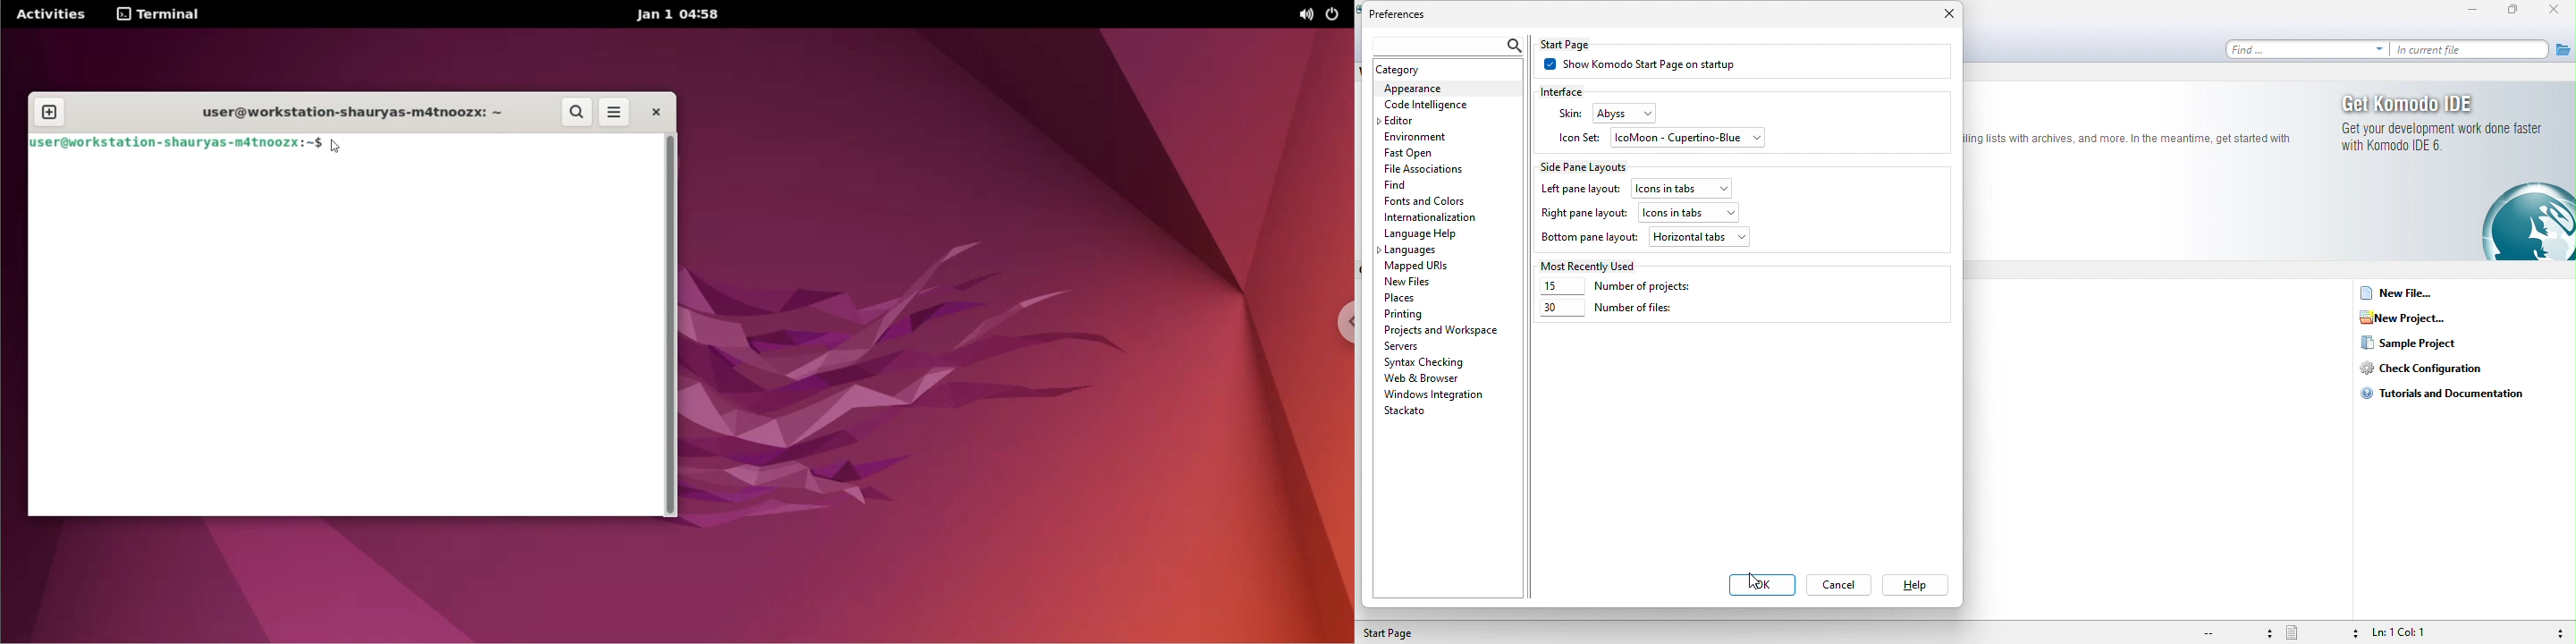  I want to click on in current file, so click(2471, 50).